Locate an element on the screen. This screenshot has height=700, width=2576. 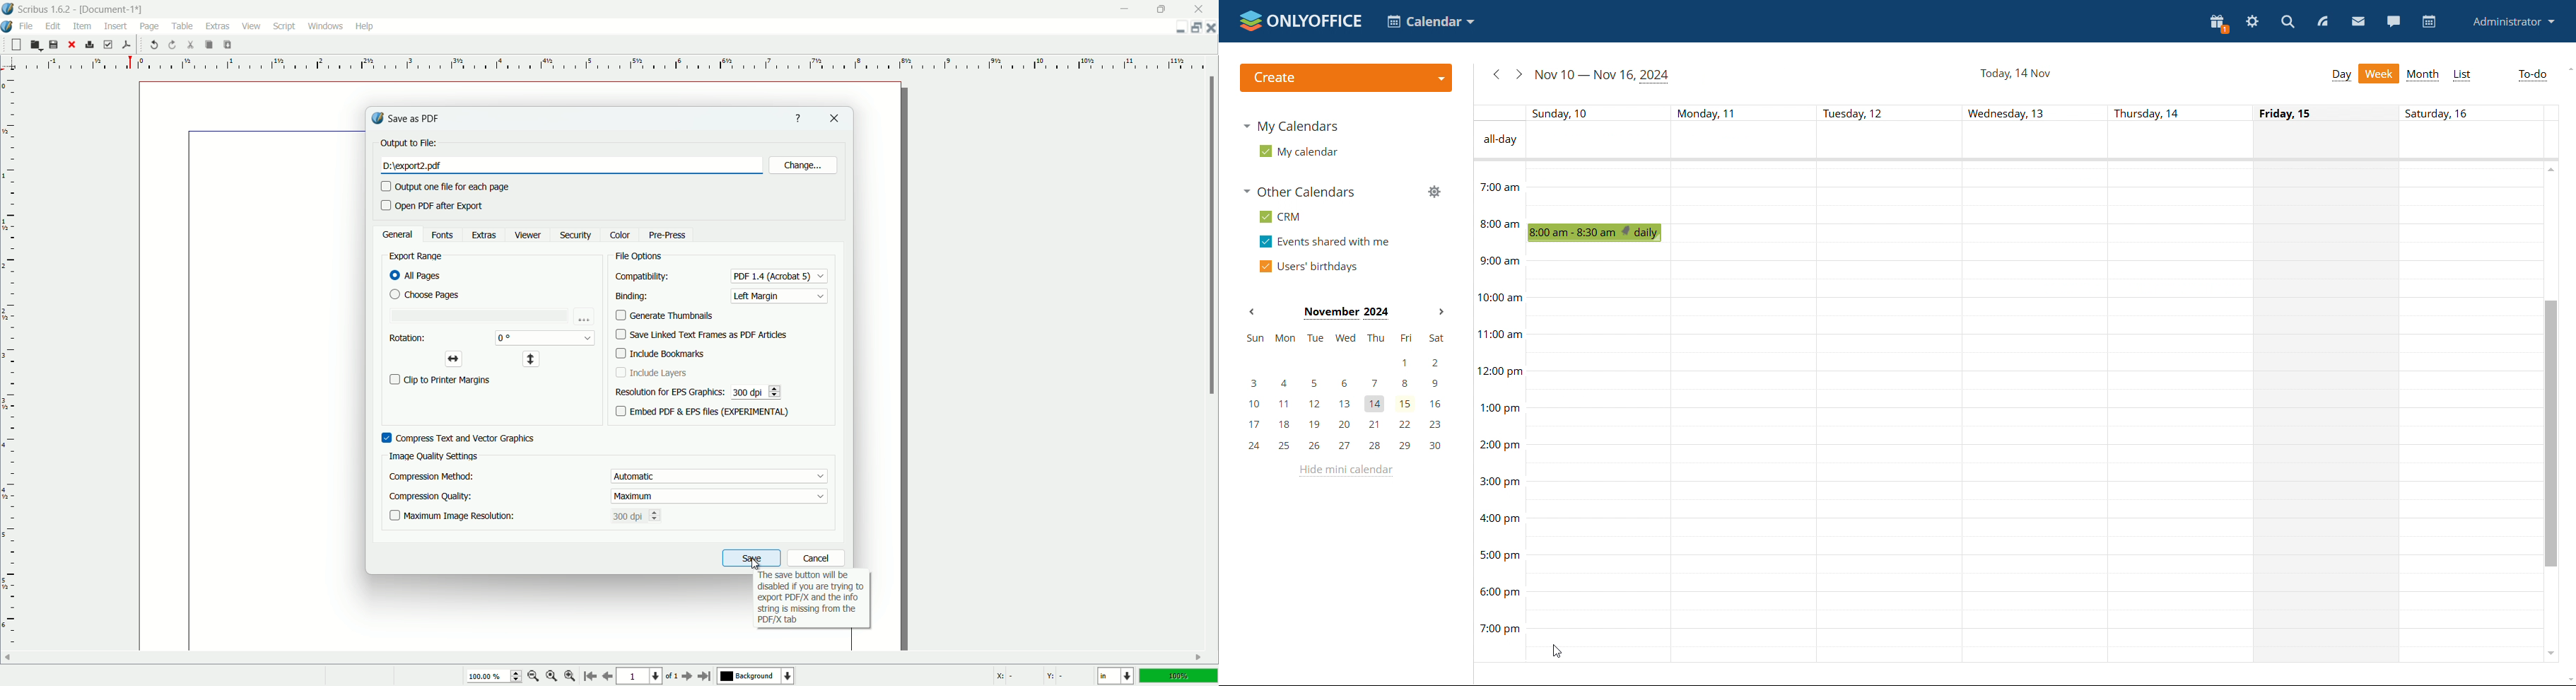
maximize is located at coordinates (1160, 10).